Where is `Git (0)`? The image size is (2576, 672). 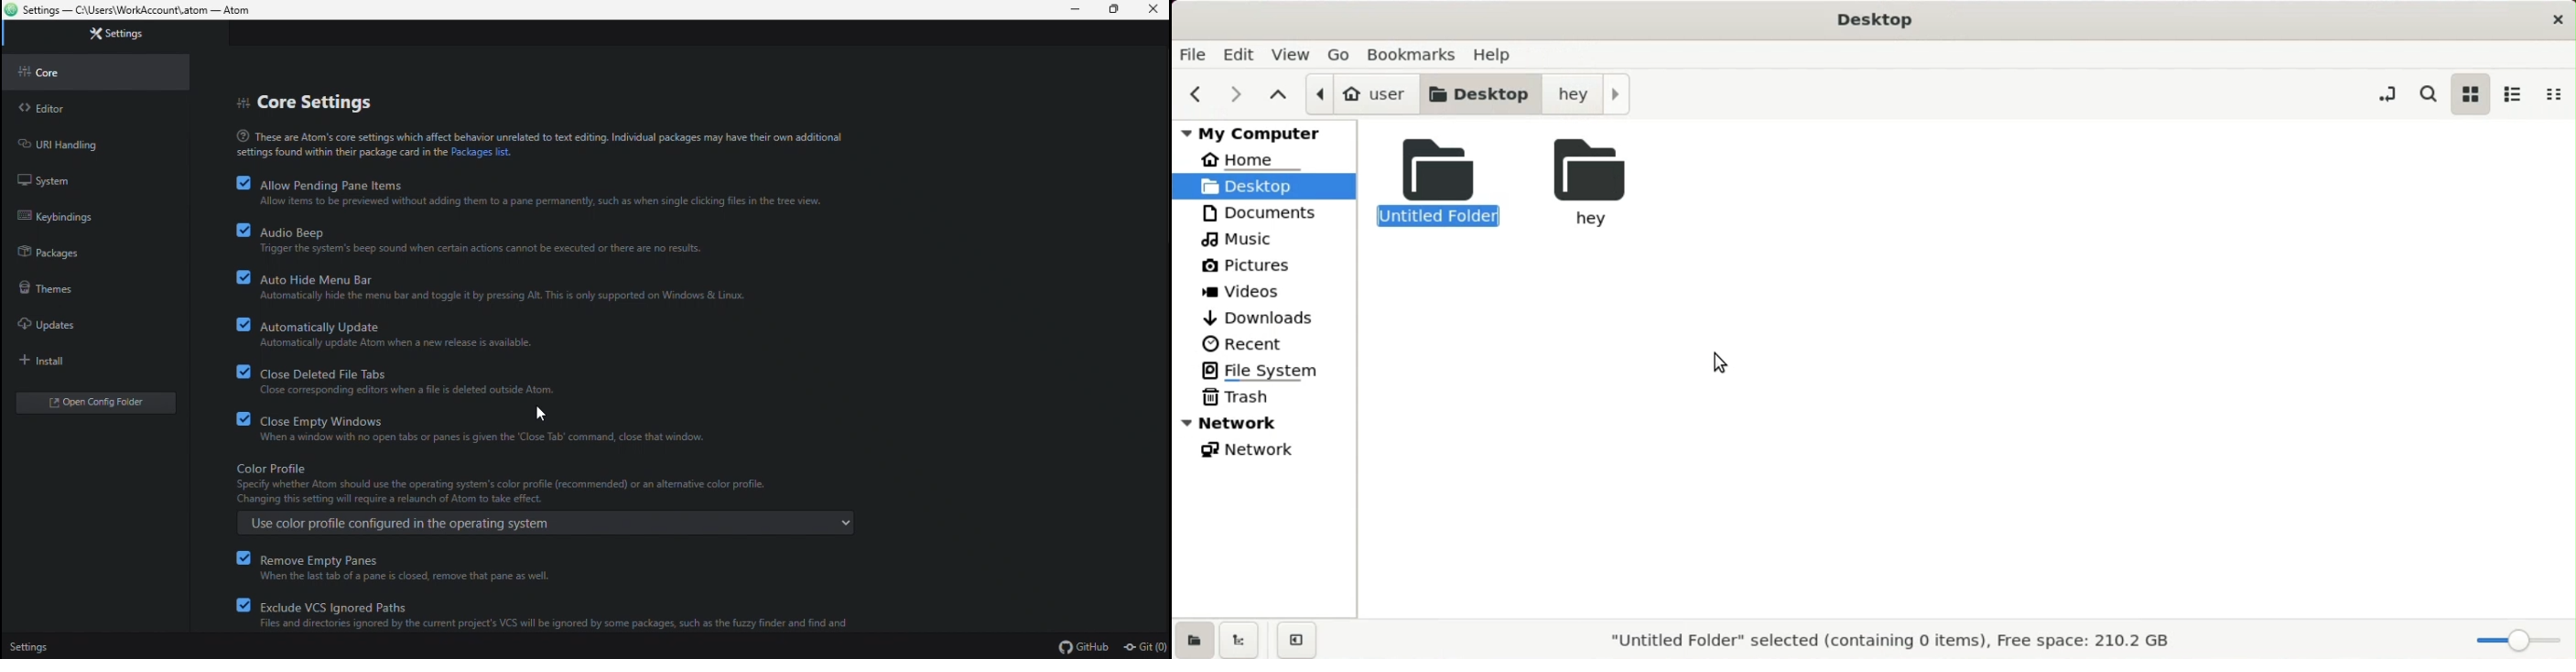
Git (0) is located at coordinates (1144, 647).